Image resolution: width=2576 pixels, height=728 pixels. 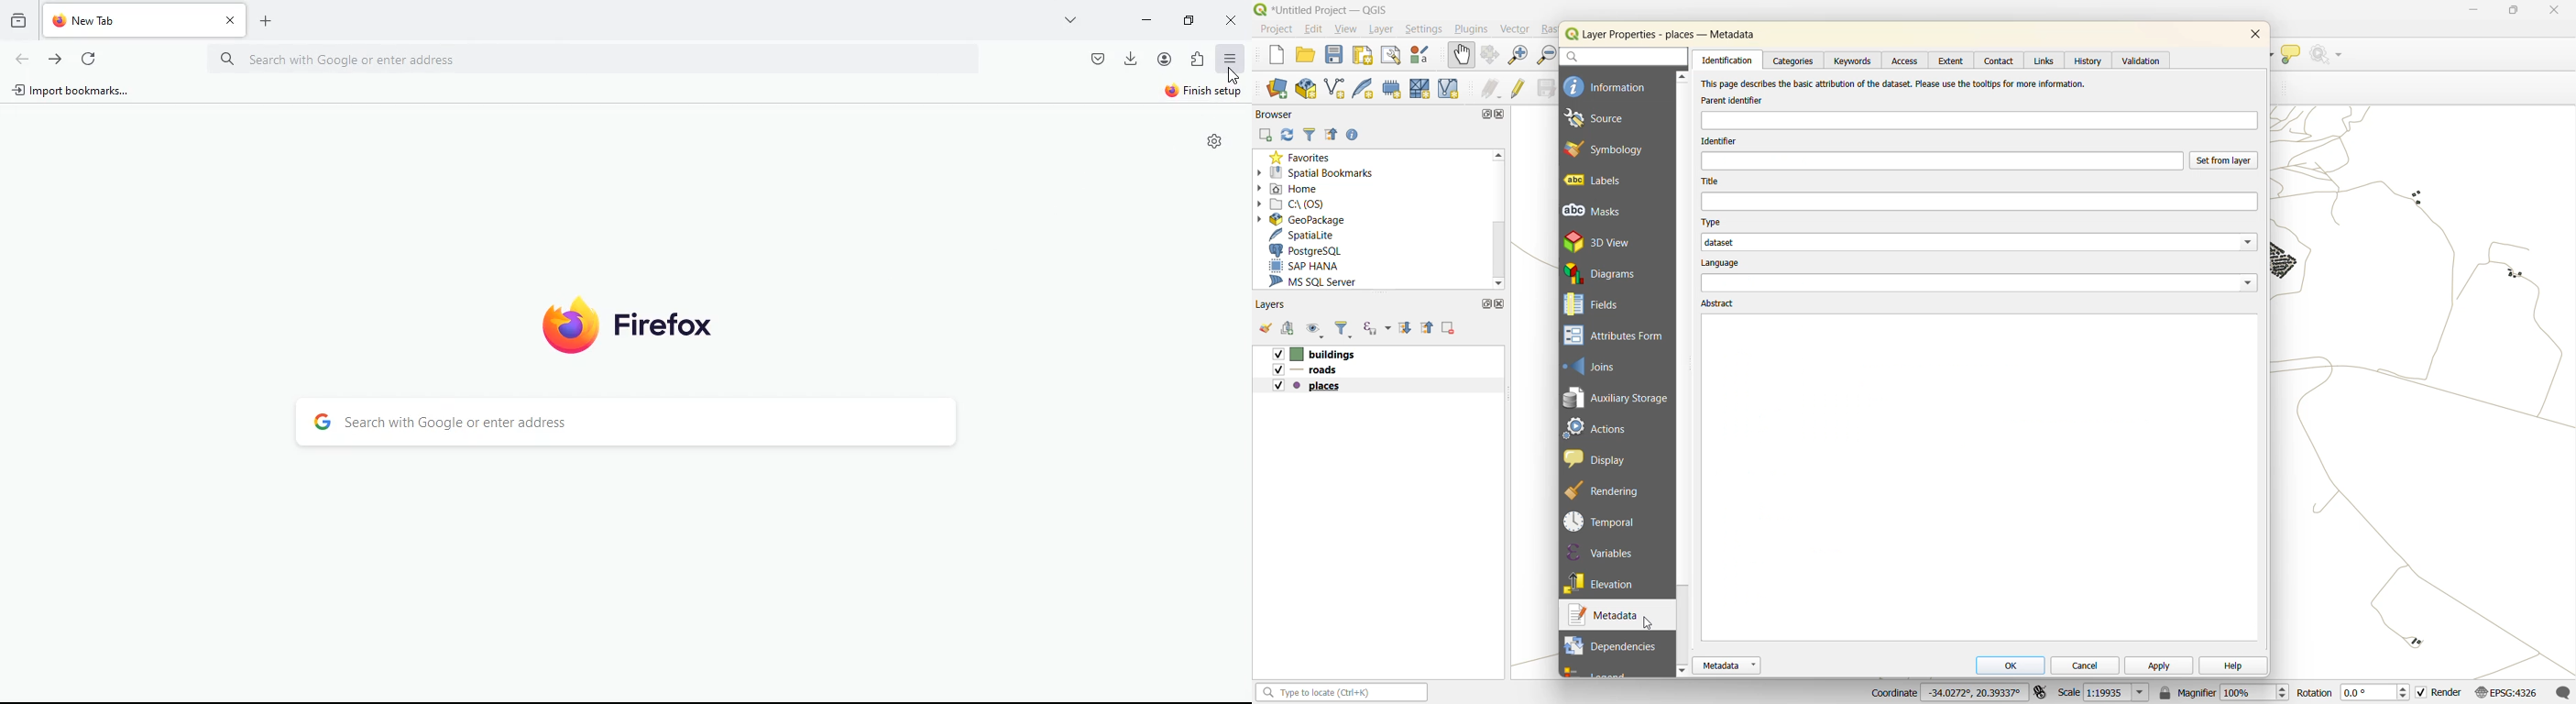 What do you see at coordinates (2552, 14) in the screenshot?
I see `close` at bounding box center [2552, 14].